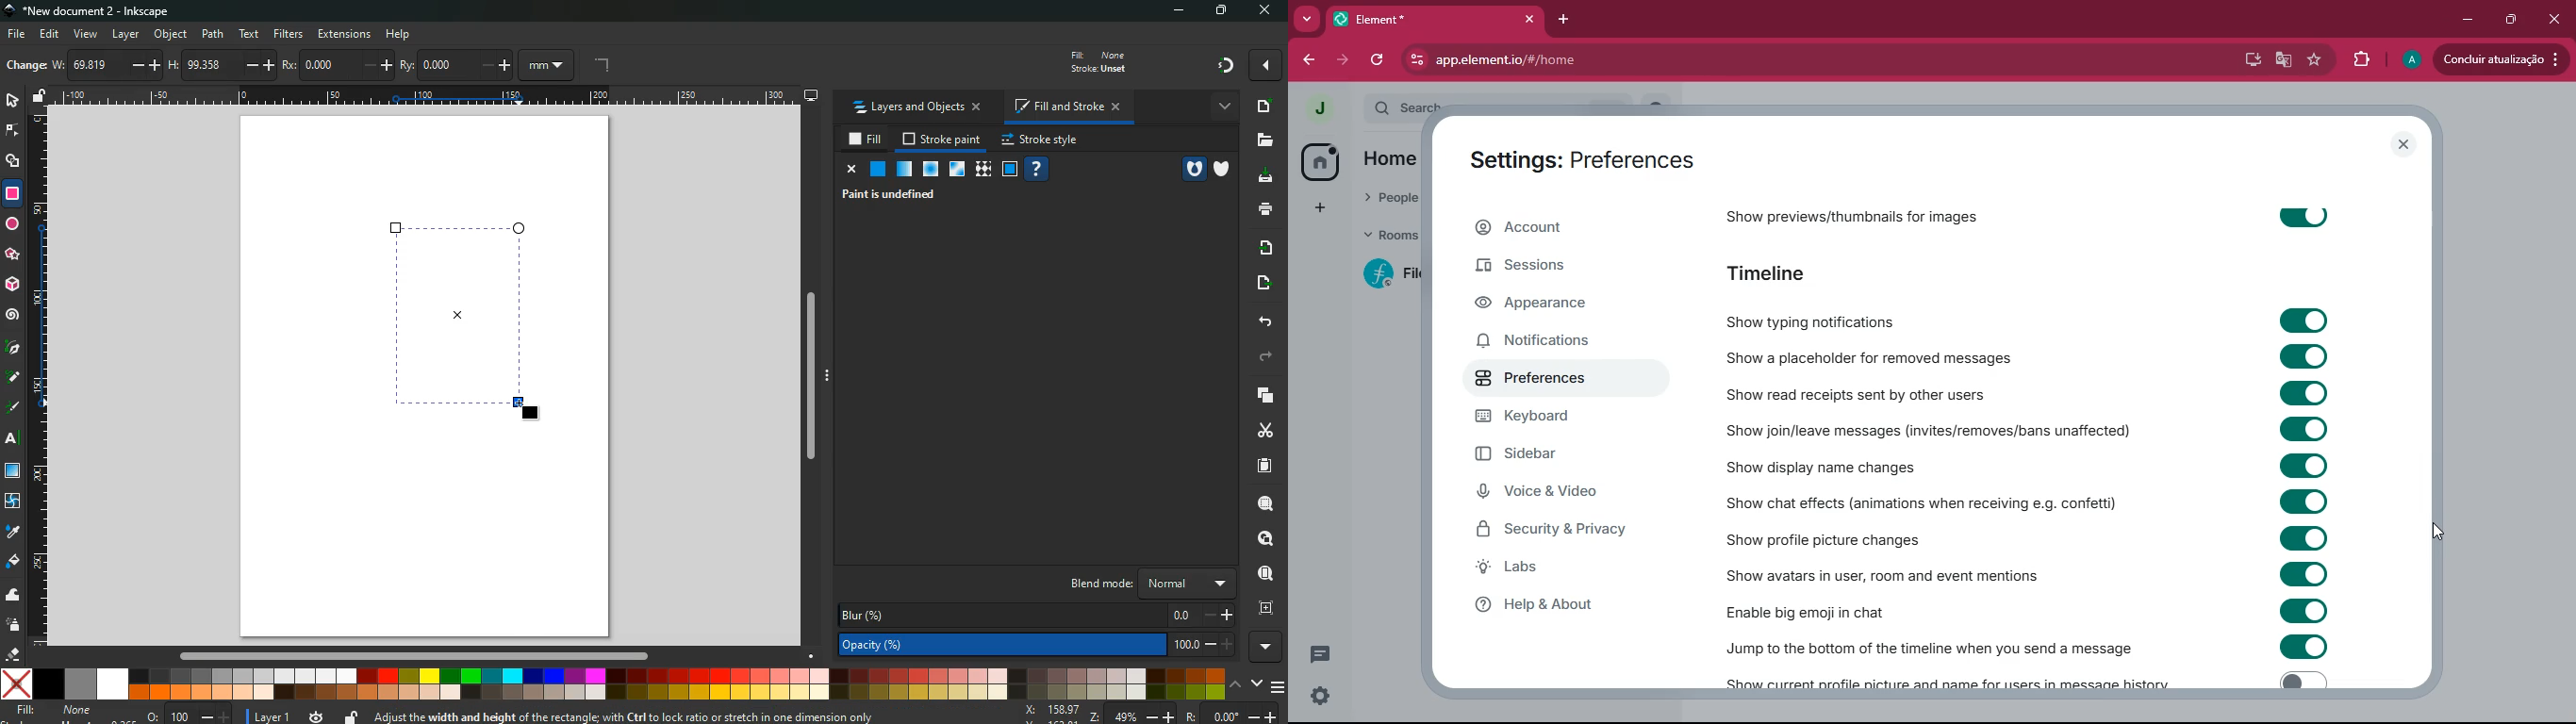  What do you see at coordinates (614, 683) in the screenshot?
I see `color` at bounding box center [614, 683].